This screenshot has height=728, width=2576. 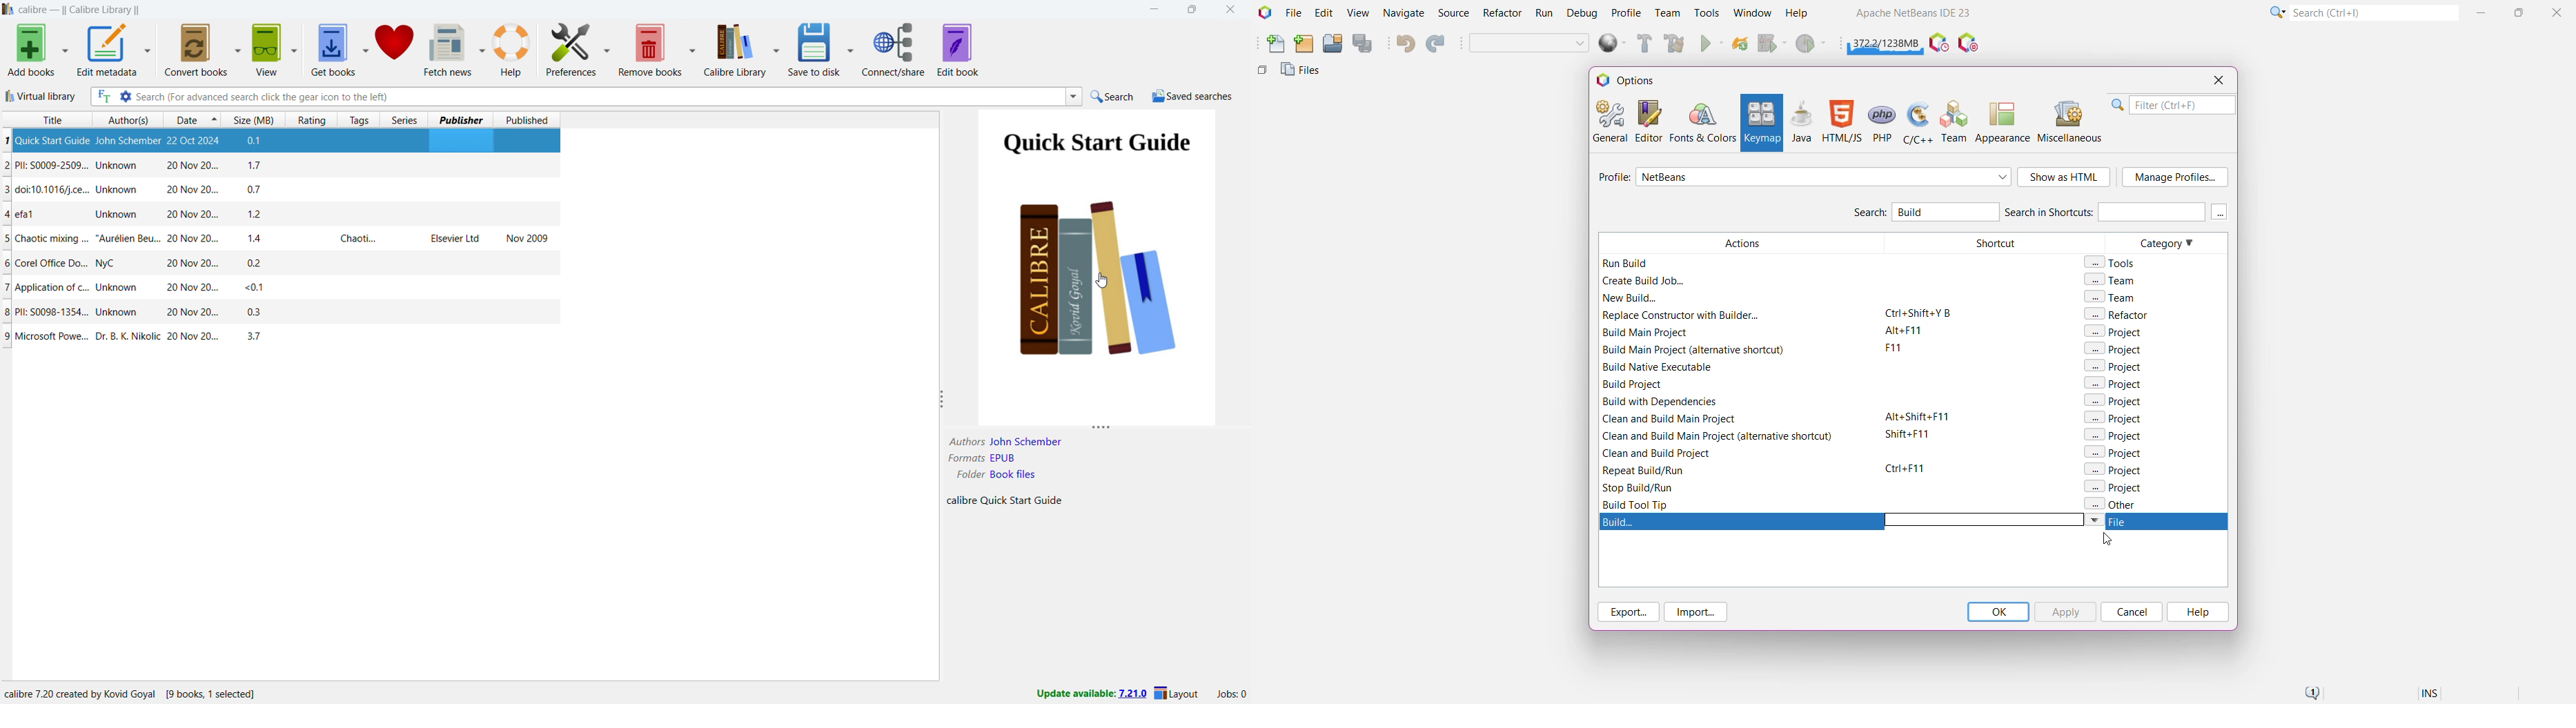 What do you see at coordinates (1113, 96) in the screenshot?
I see `do a quick search` at bounding box center [1113, 96].